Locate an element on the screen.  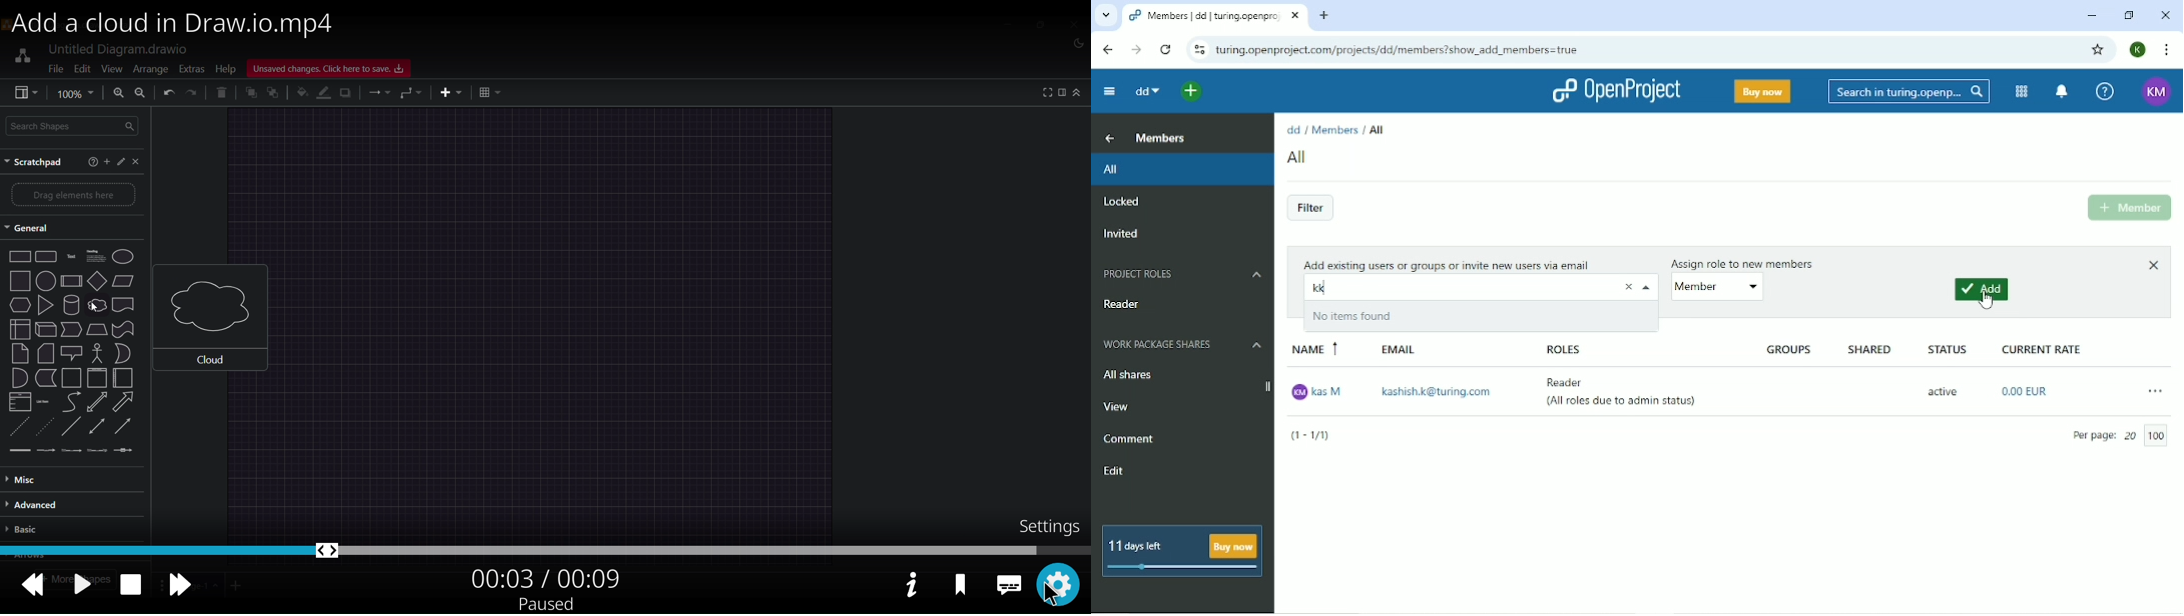
All is located at coordinates (1181, 170).